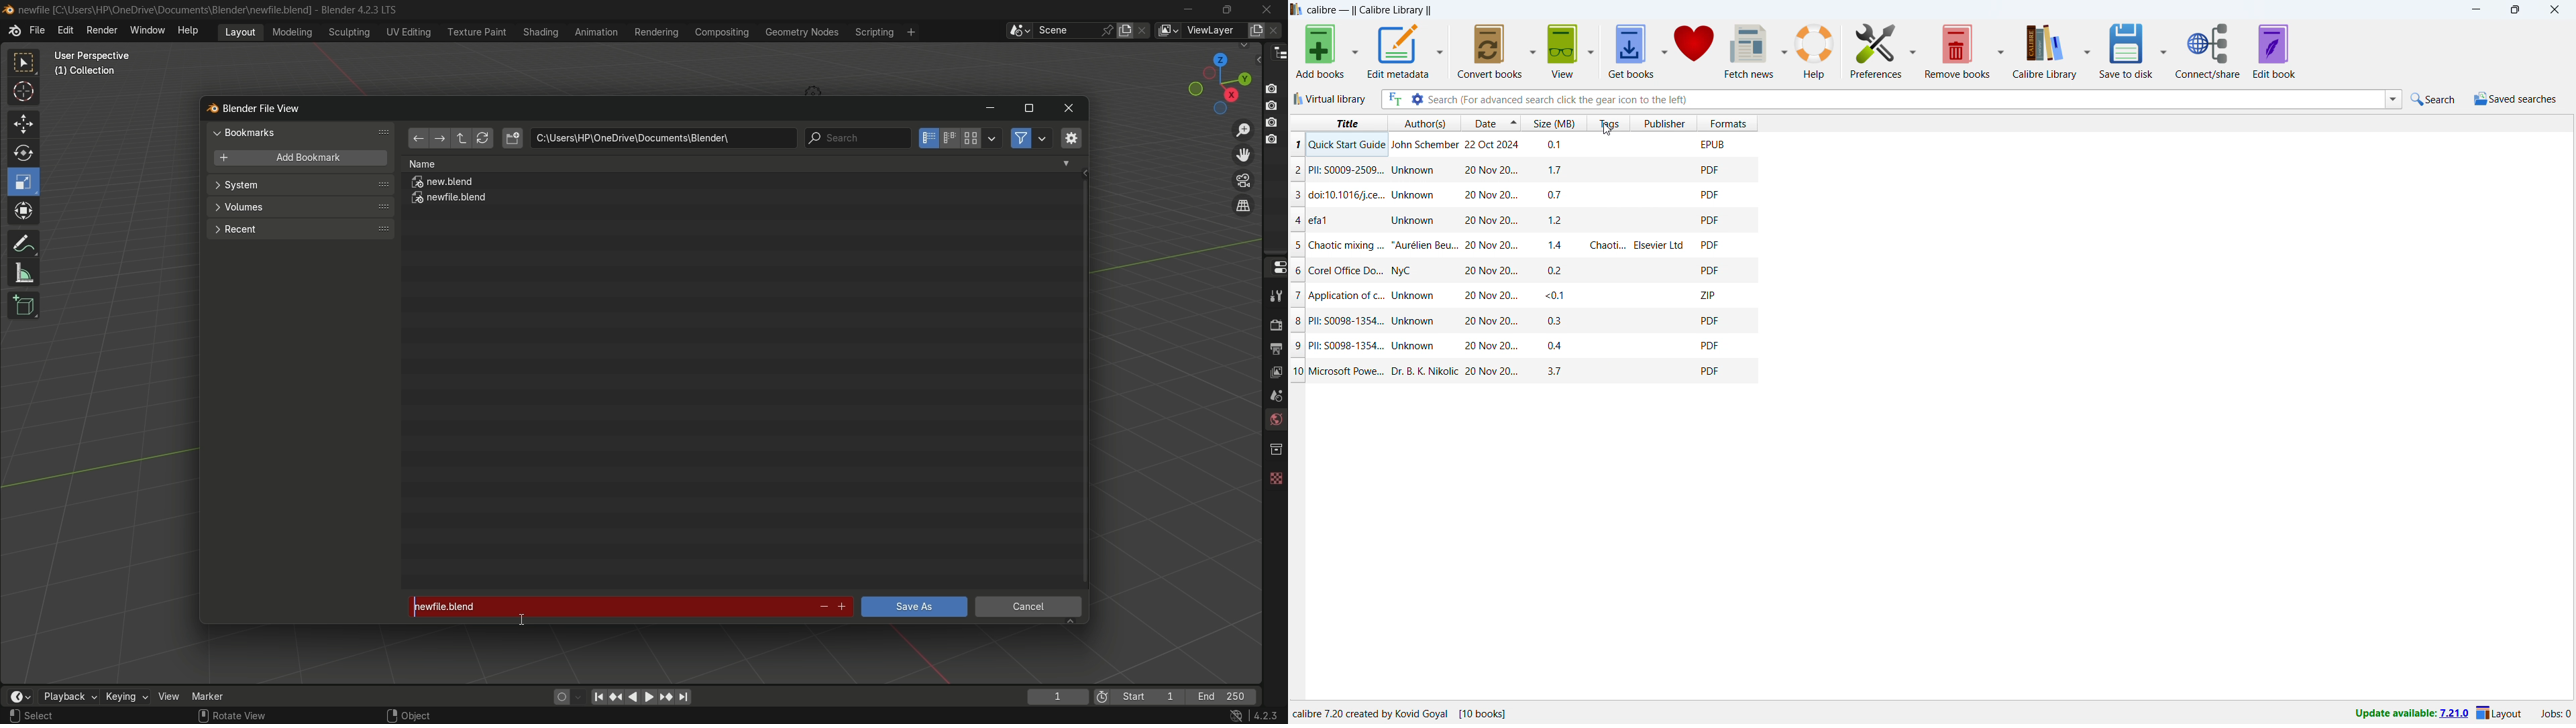  Describe the element at coordinates (1426, 123) in the screenshot. I see `sort by authors` at that location.